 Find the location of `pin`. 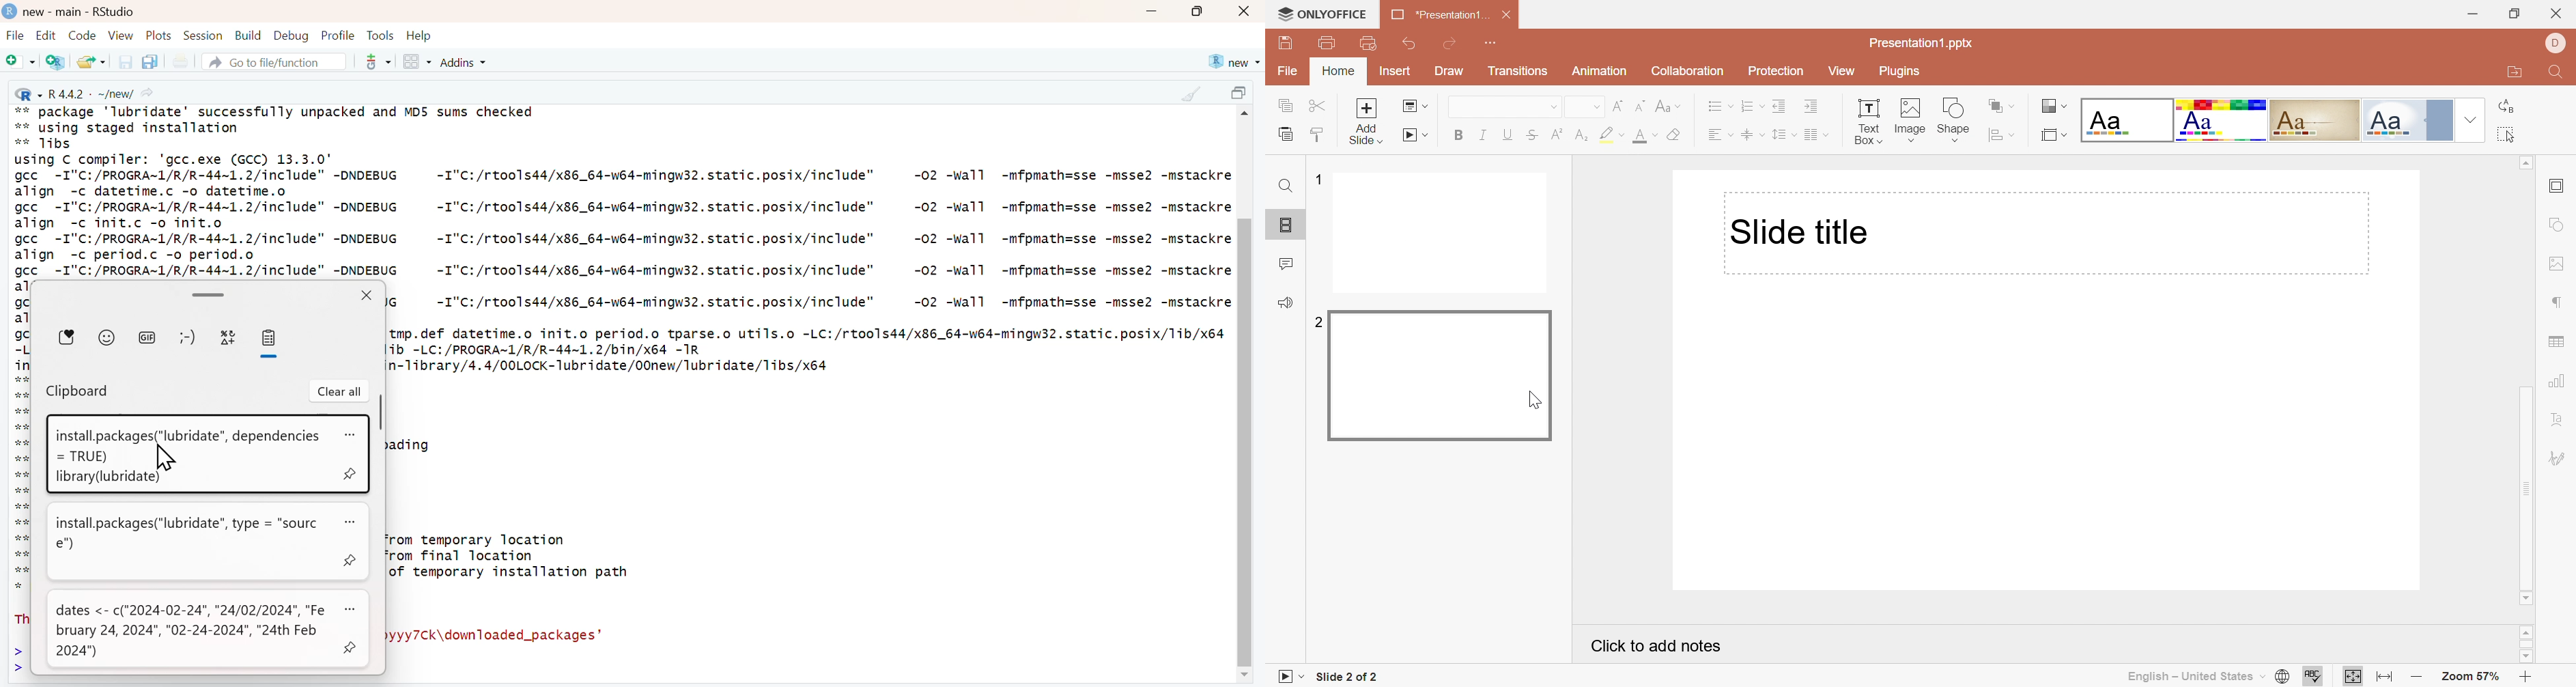

pin is located at coordinates (352, 474).